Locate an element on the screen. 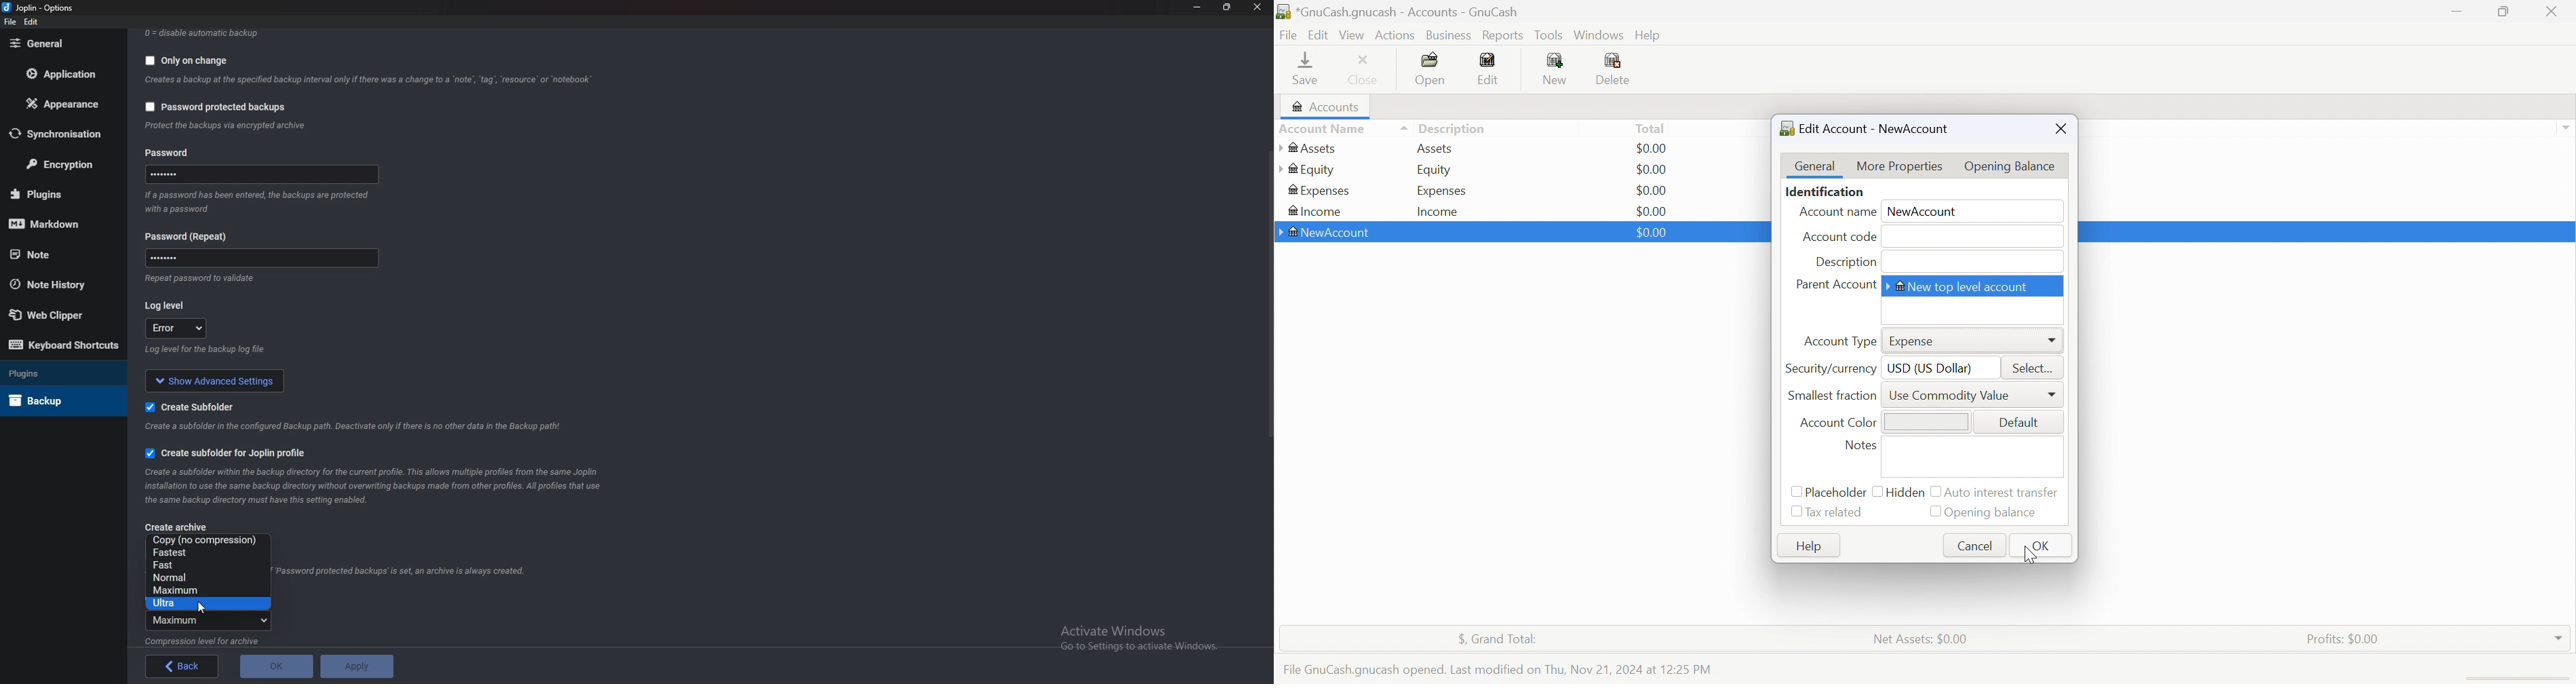 The image size is (2576, 700). info is located at coordinates (234, 126).